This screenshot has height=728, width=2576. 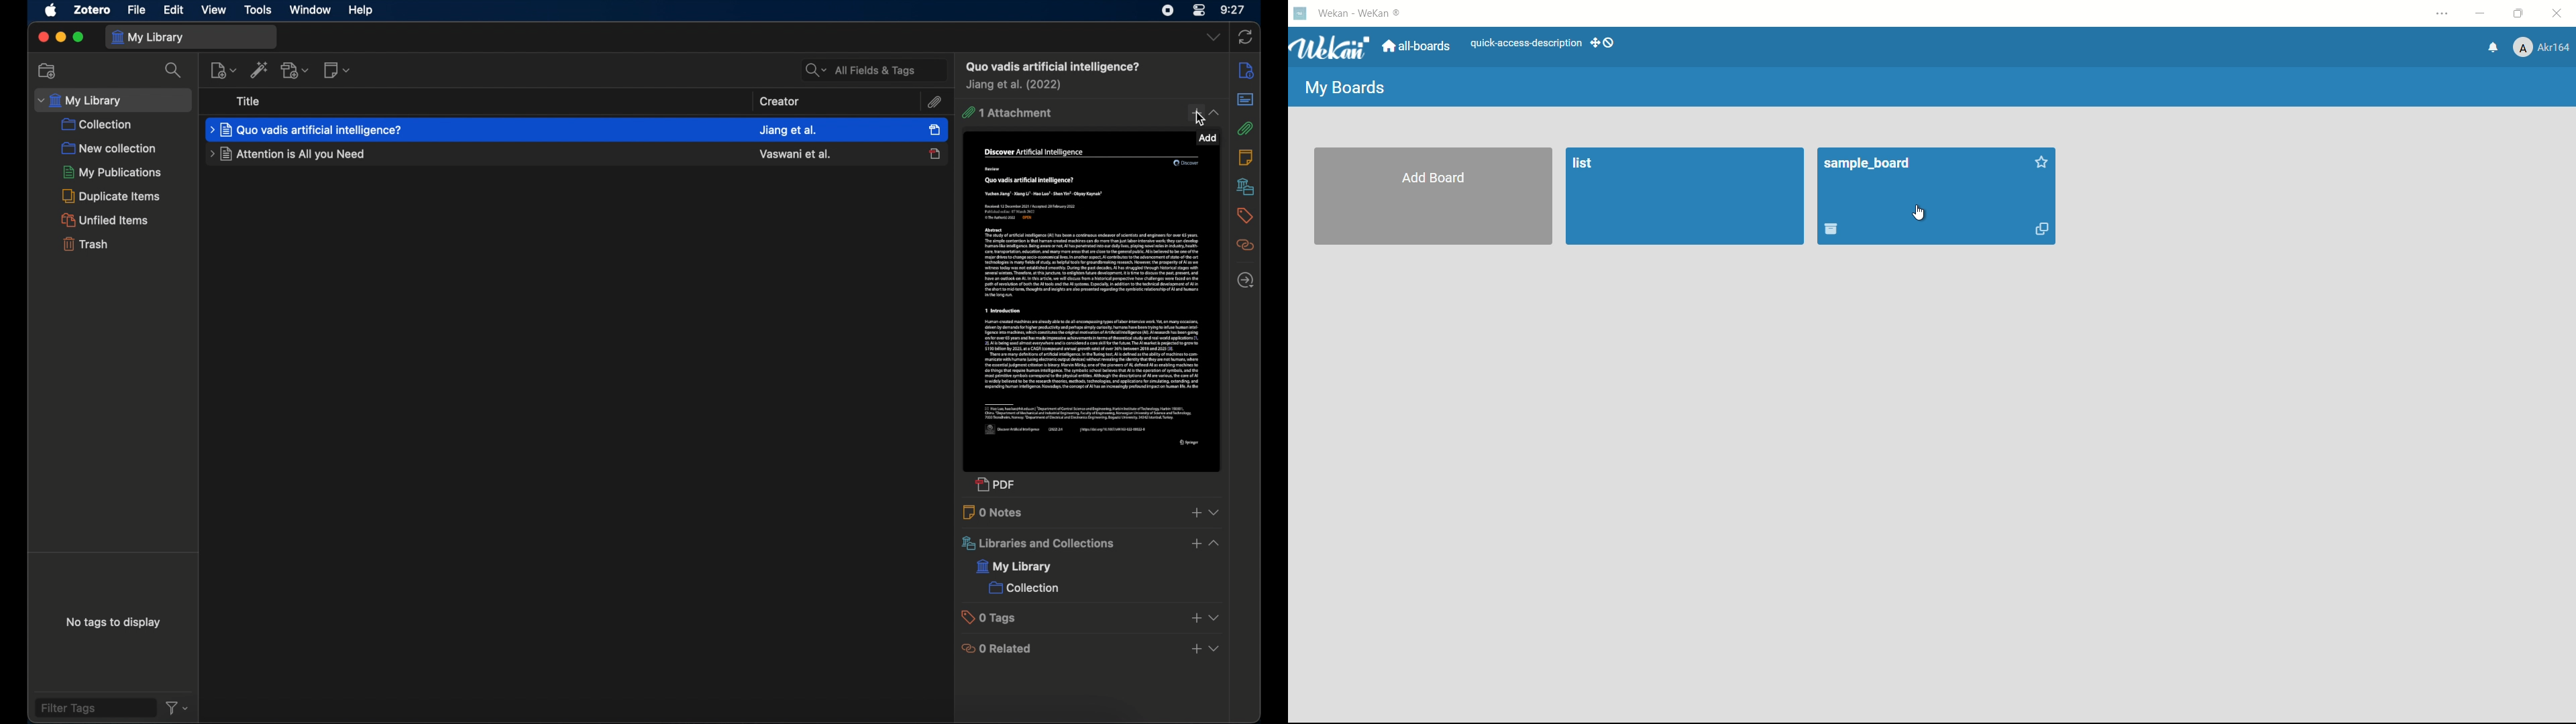 What do you see at coordinates (114, 196) in the screenshot?
I see `duplicate items` at bounding box center [114, 196].